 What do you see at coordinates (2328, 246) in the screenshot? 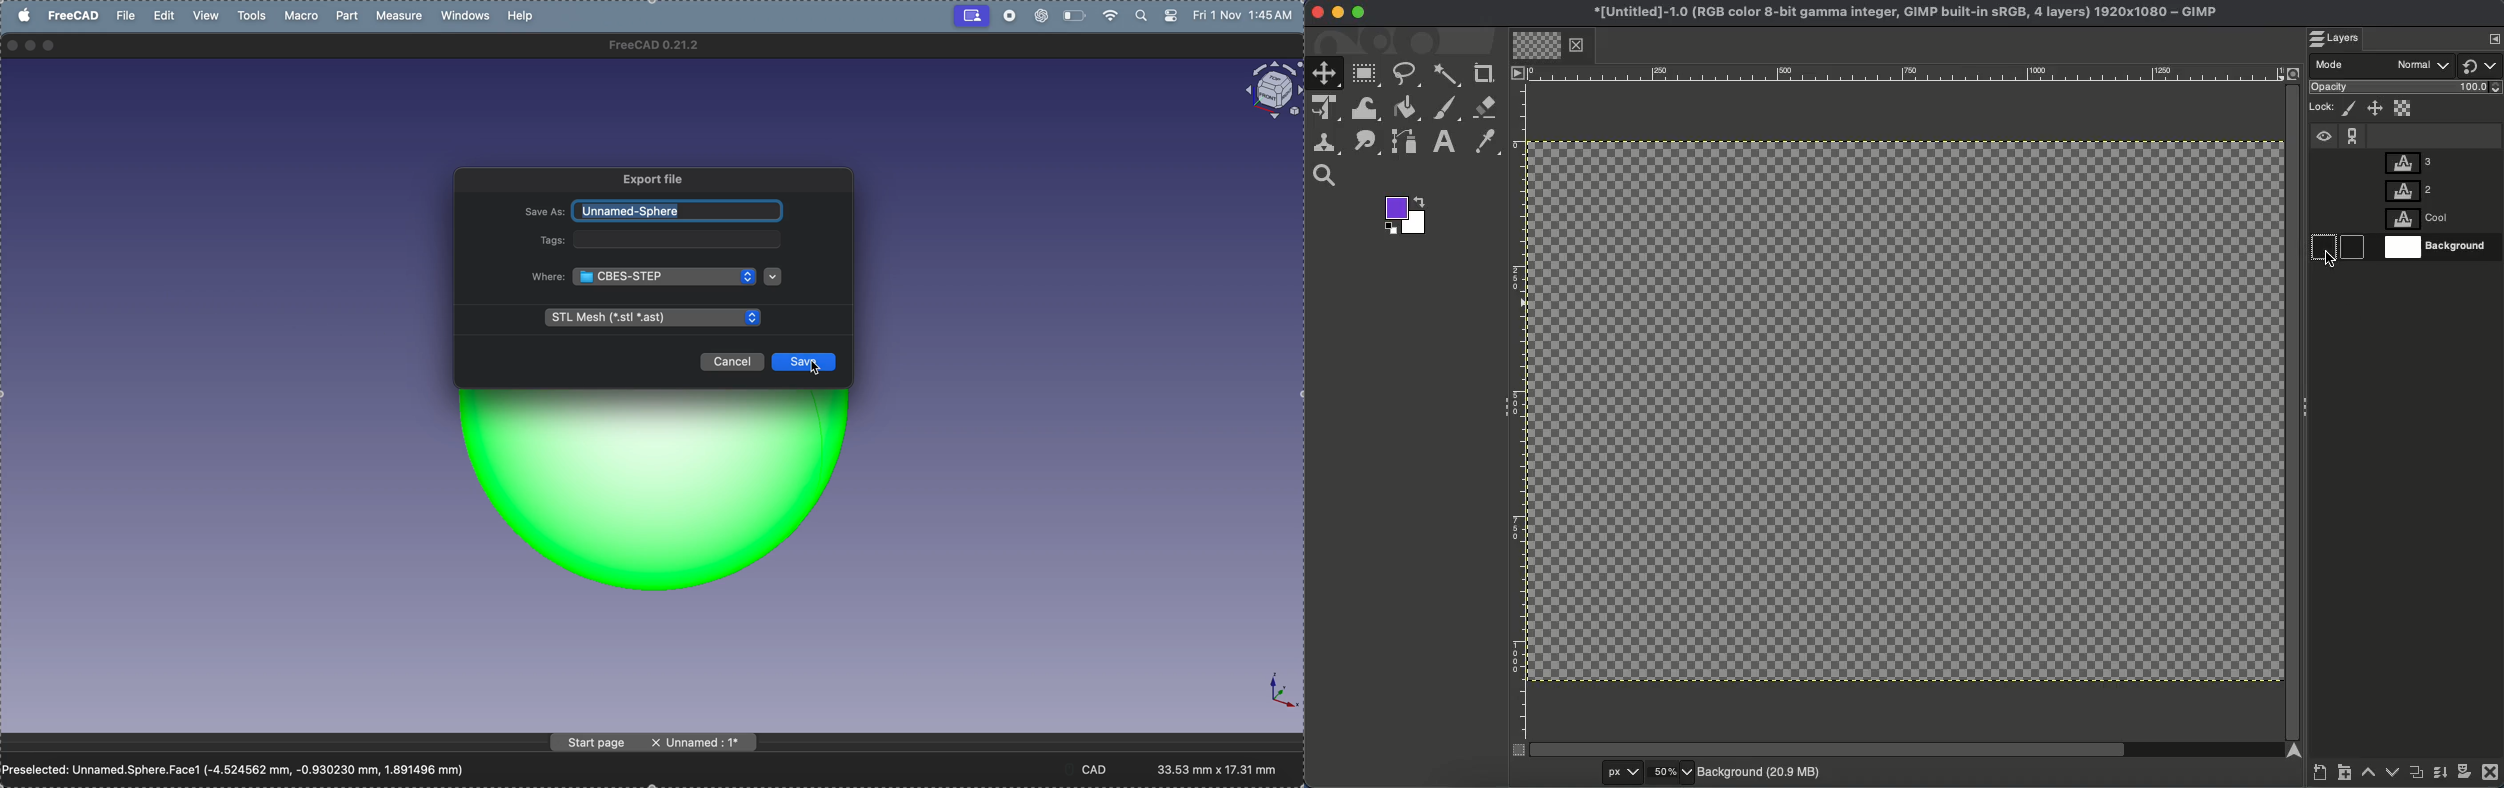
I see `Show` at bounding box center [2328, 246].